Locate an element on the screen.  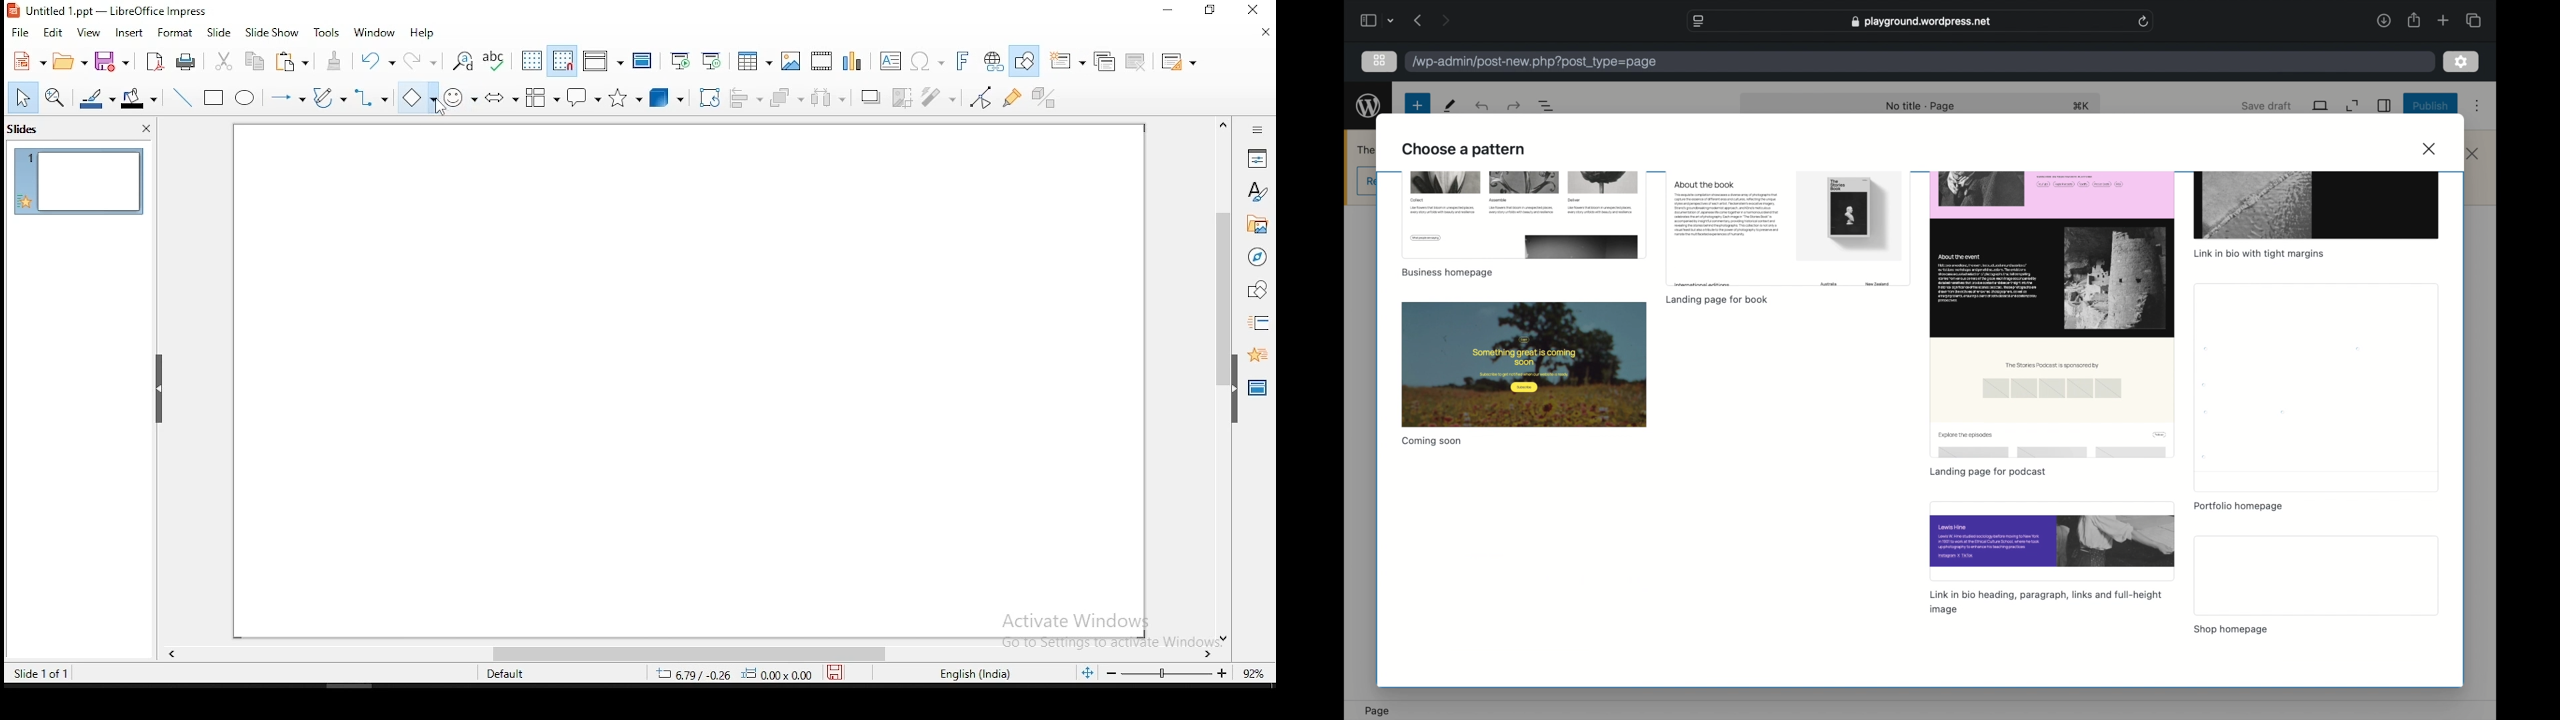
toggle extrusiuon is located at coordinates (1047, 98).